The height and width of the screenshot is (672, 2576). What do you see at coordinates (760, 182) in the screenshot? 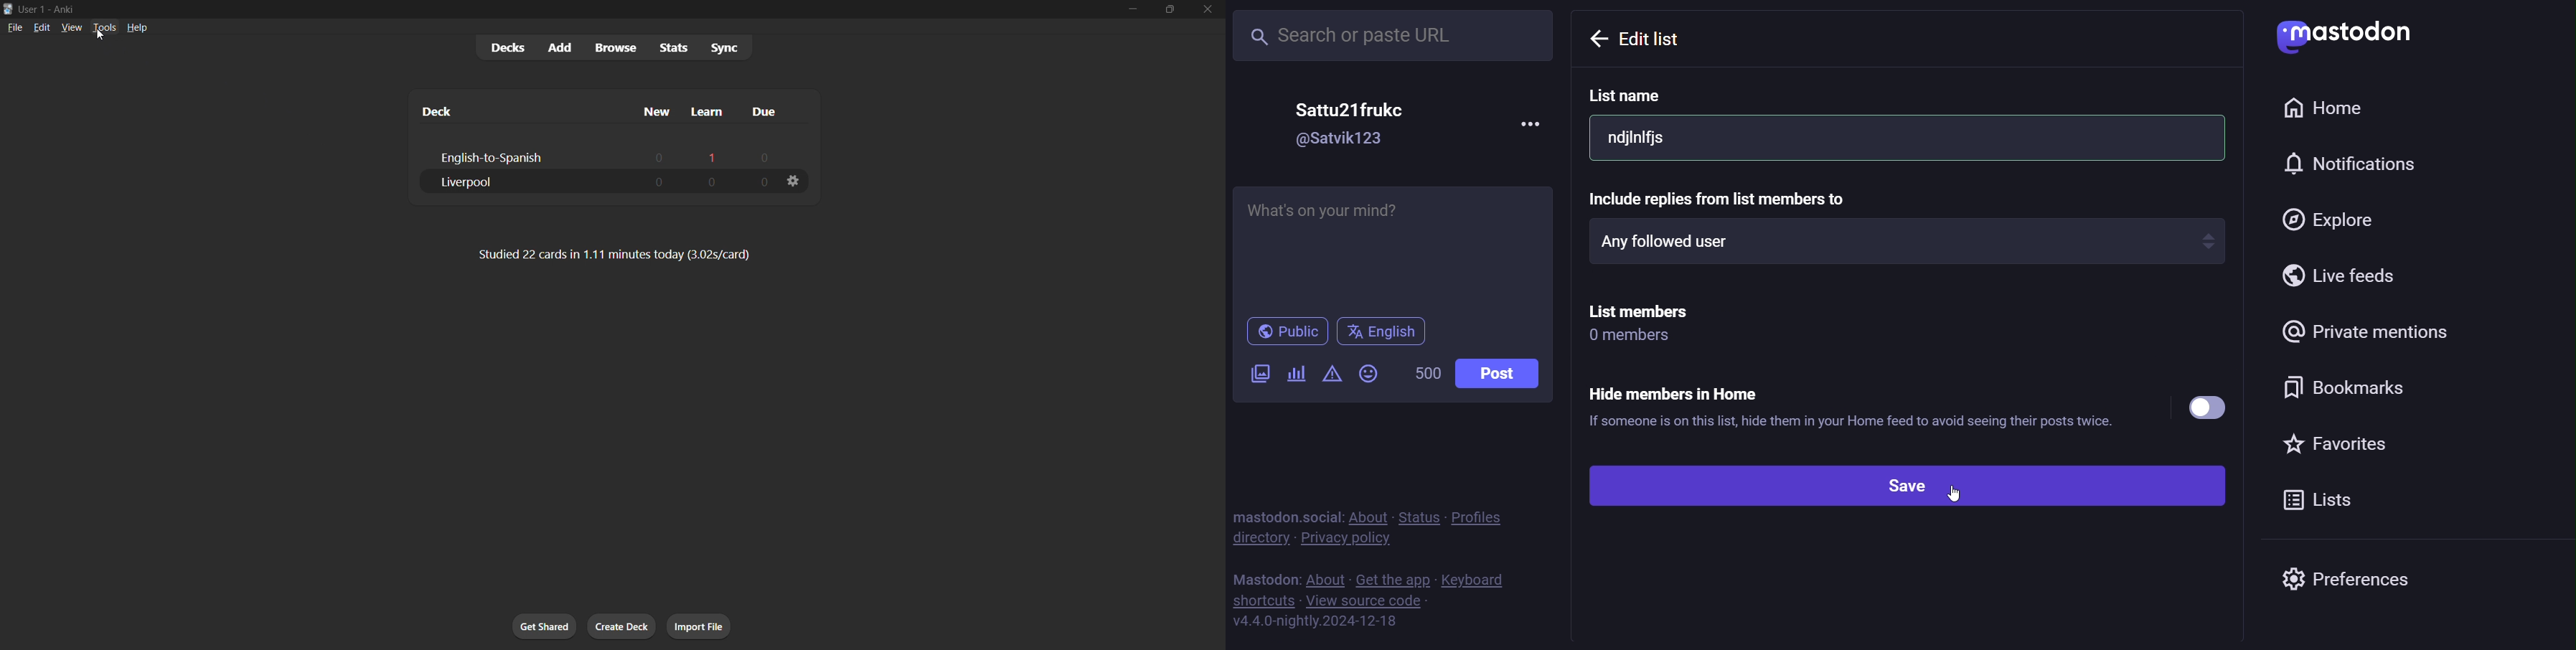
I see `0` at bounding box center [760, 182].